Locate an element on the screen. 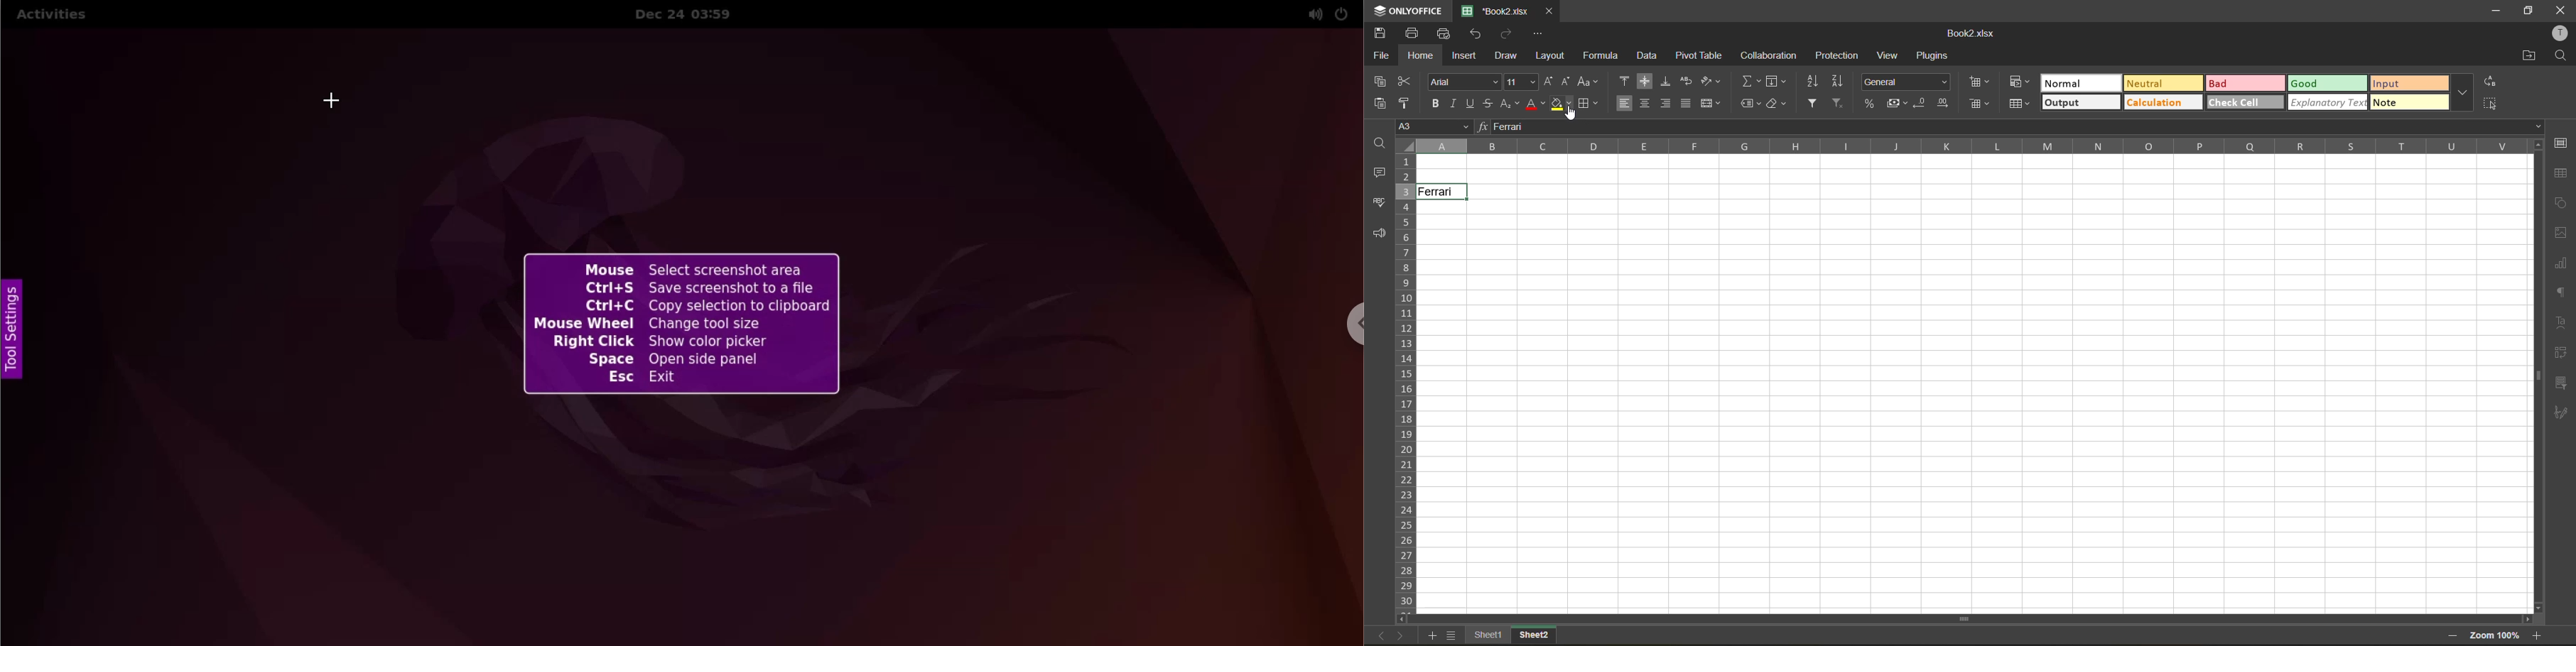  bold is located at coordinates (1436, 103).